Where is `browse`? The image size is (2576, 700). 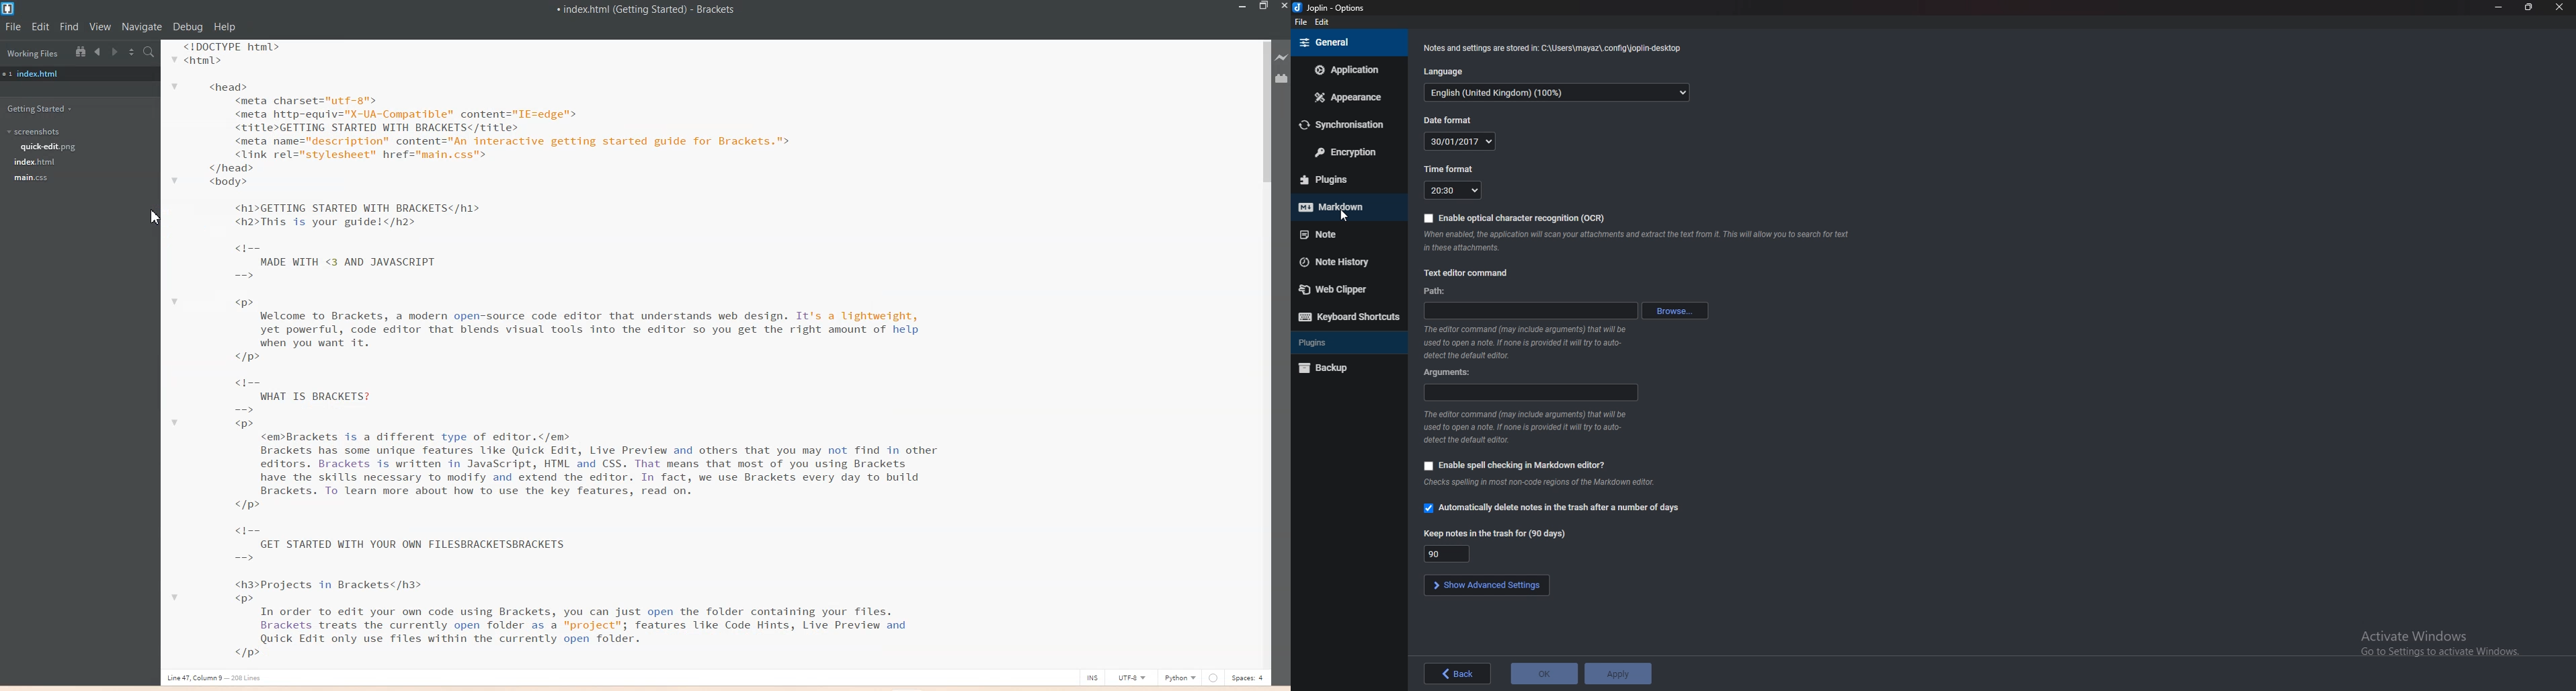 browse is located at coordinates (1675, 313).